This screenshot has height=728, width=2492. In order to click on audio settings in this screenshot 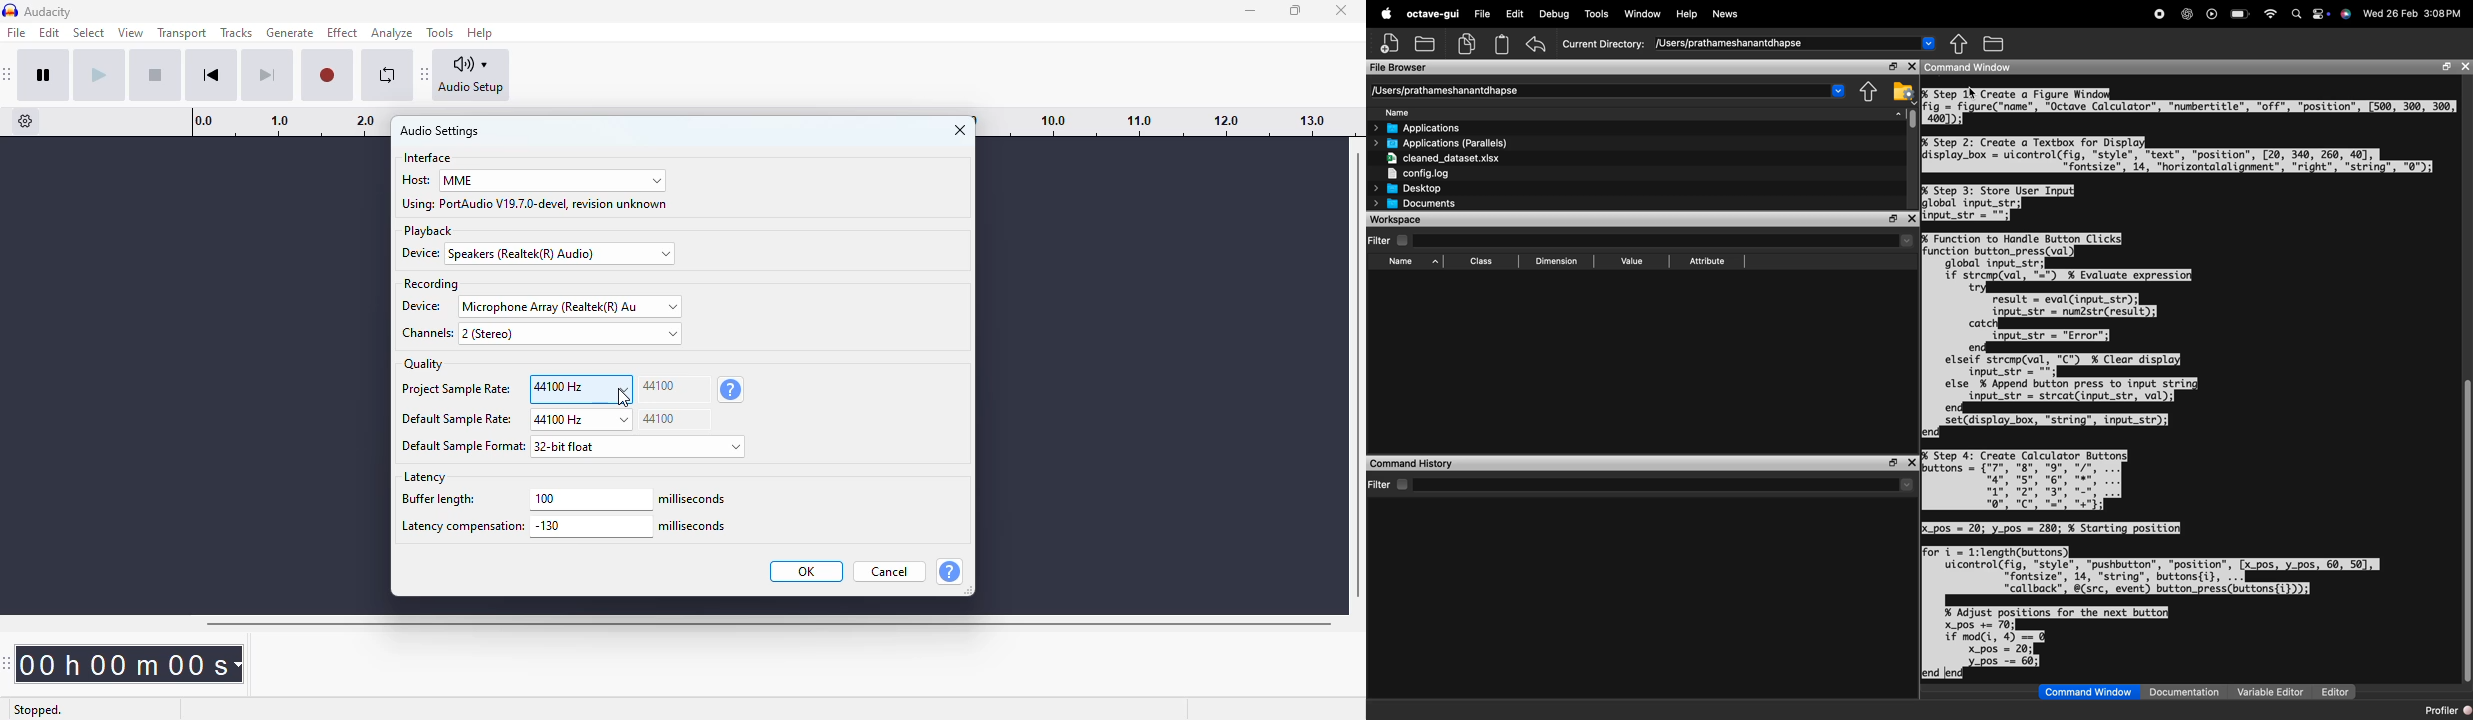, I will do `click(440, 131)`.